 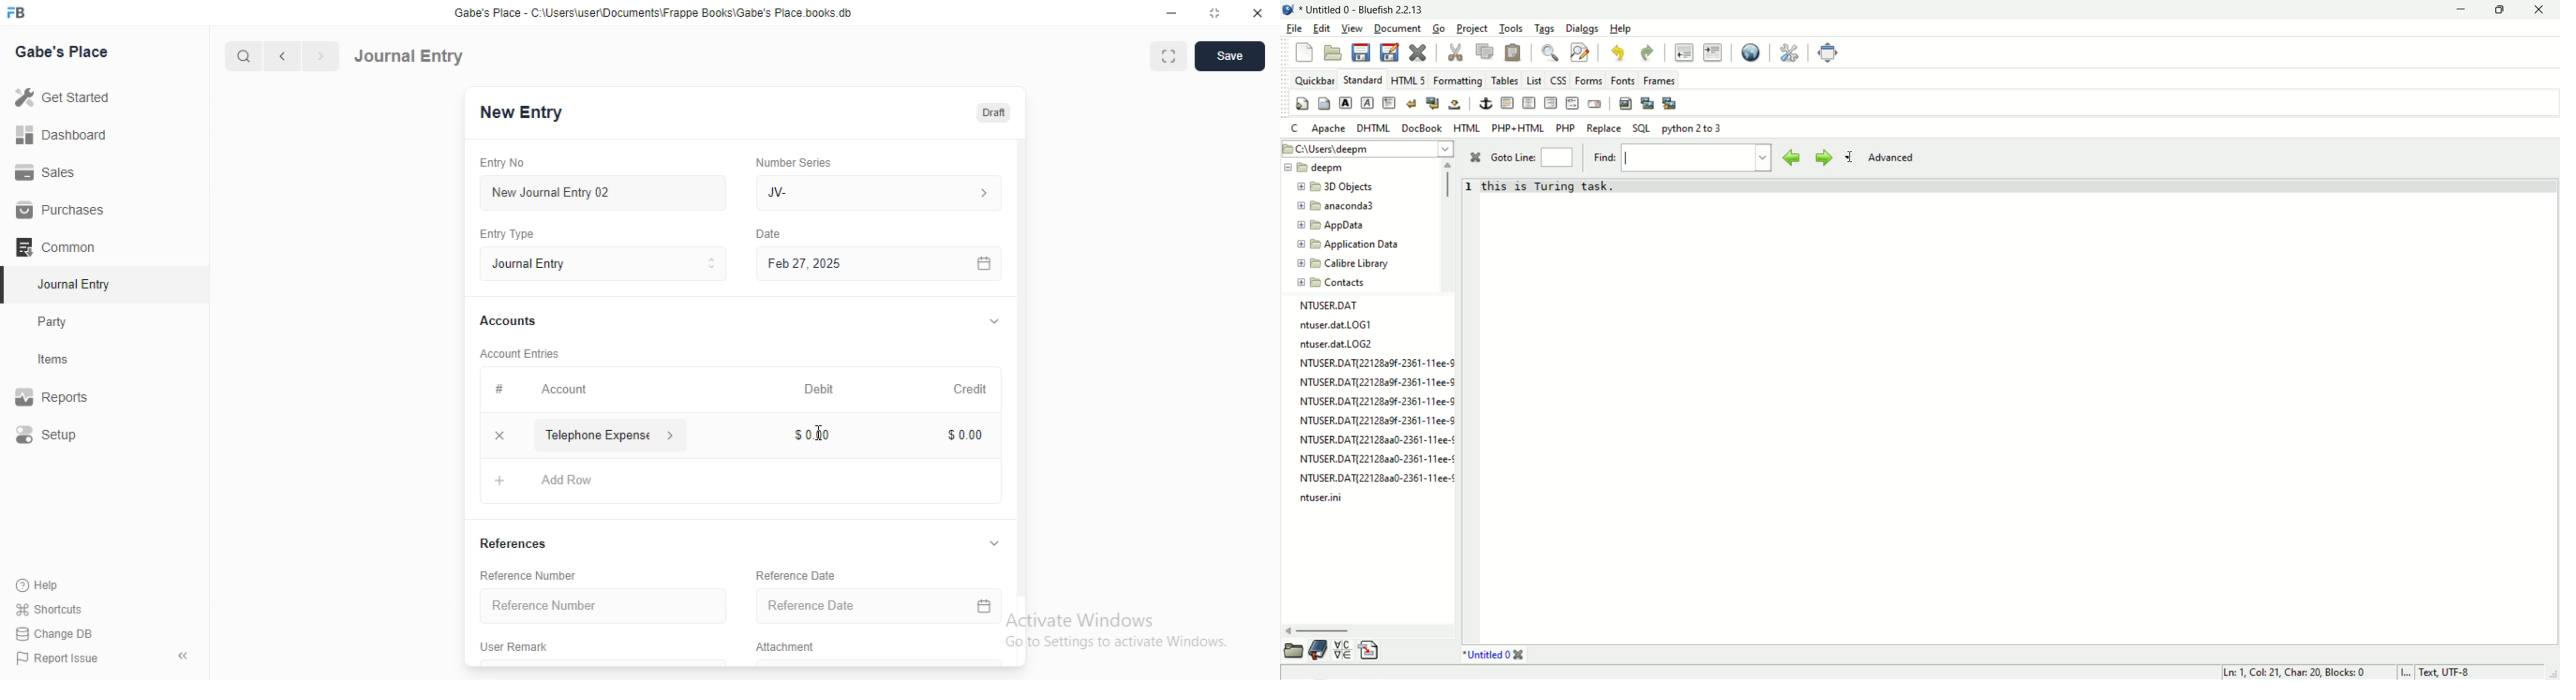 I want to click on Items, so click(x=55, y=360).